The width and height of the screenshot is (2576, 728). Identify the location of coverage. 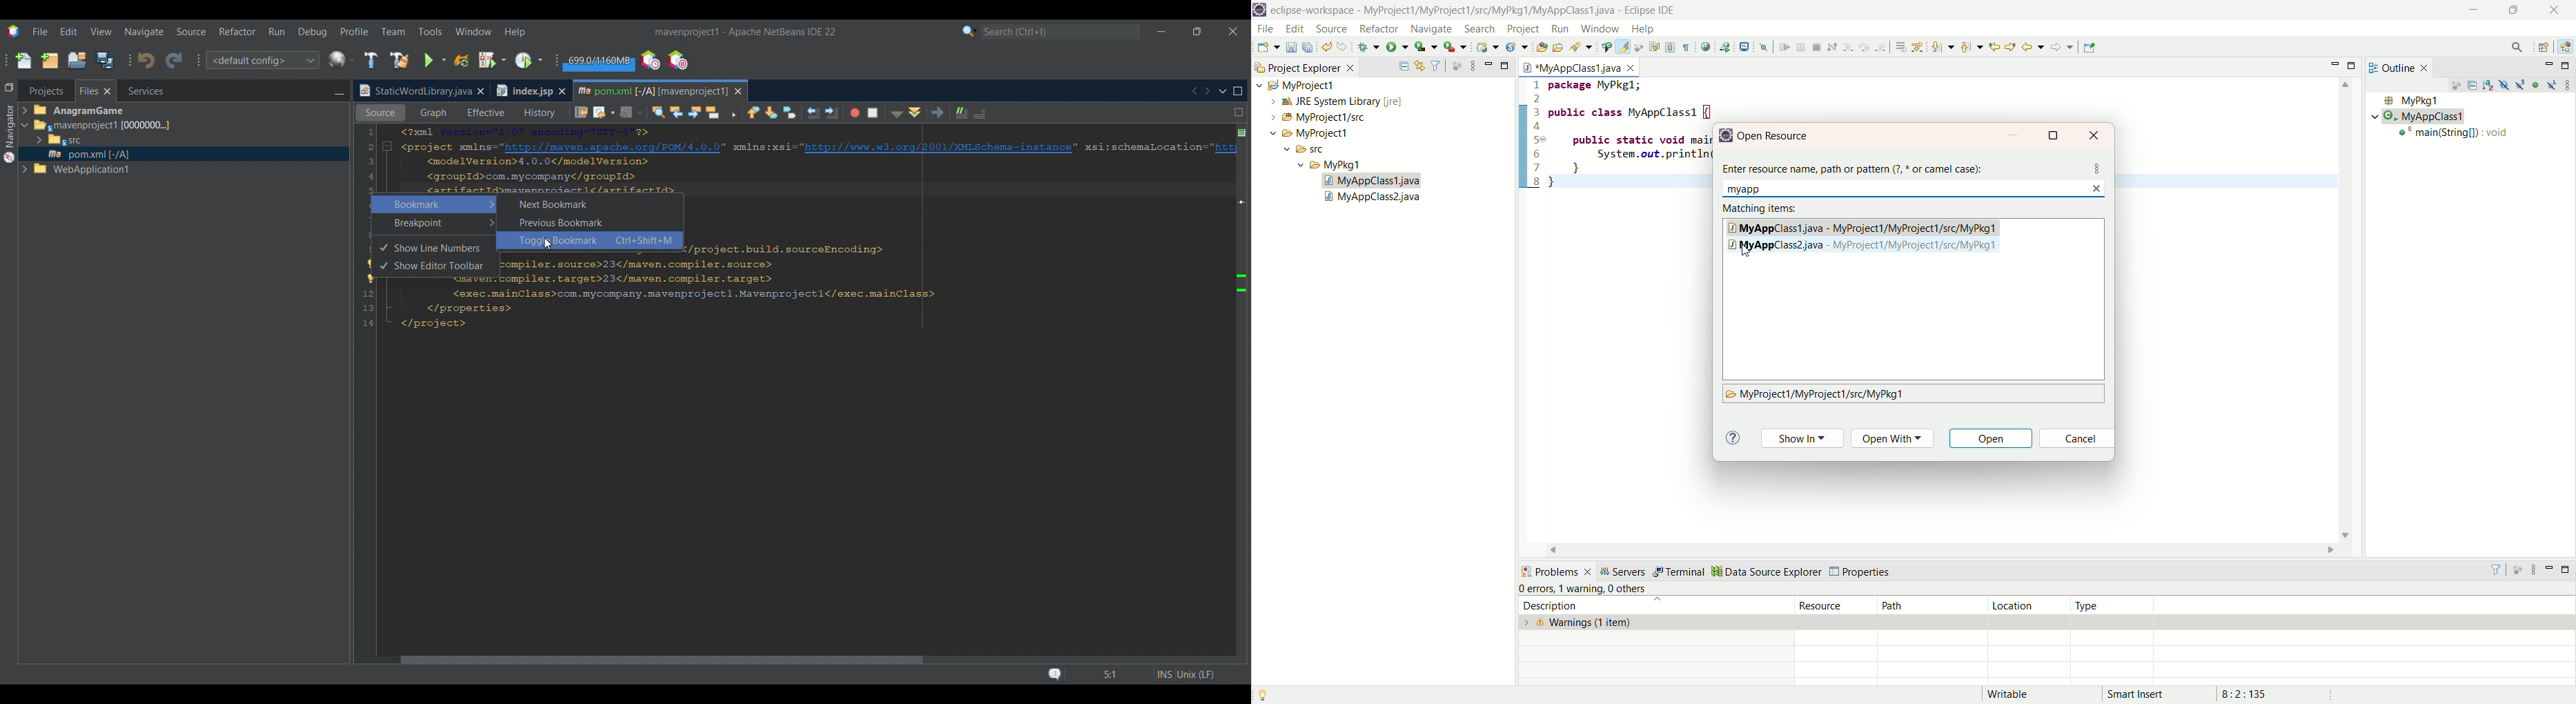
(1426, 47).